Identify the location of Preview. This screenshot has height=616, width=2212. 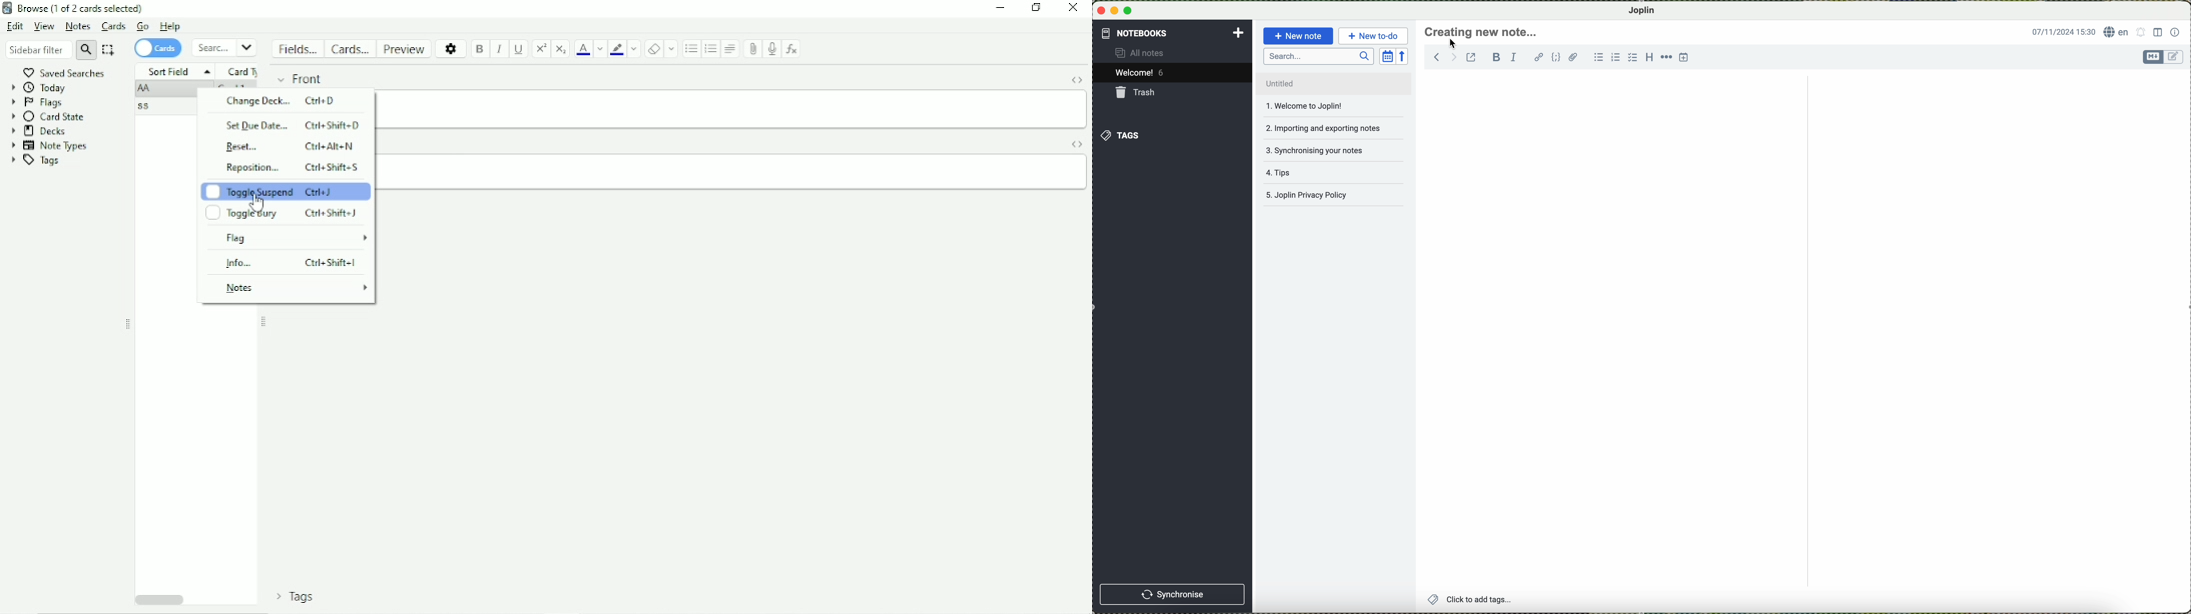
(404, 48).